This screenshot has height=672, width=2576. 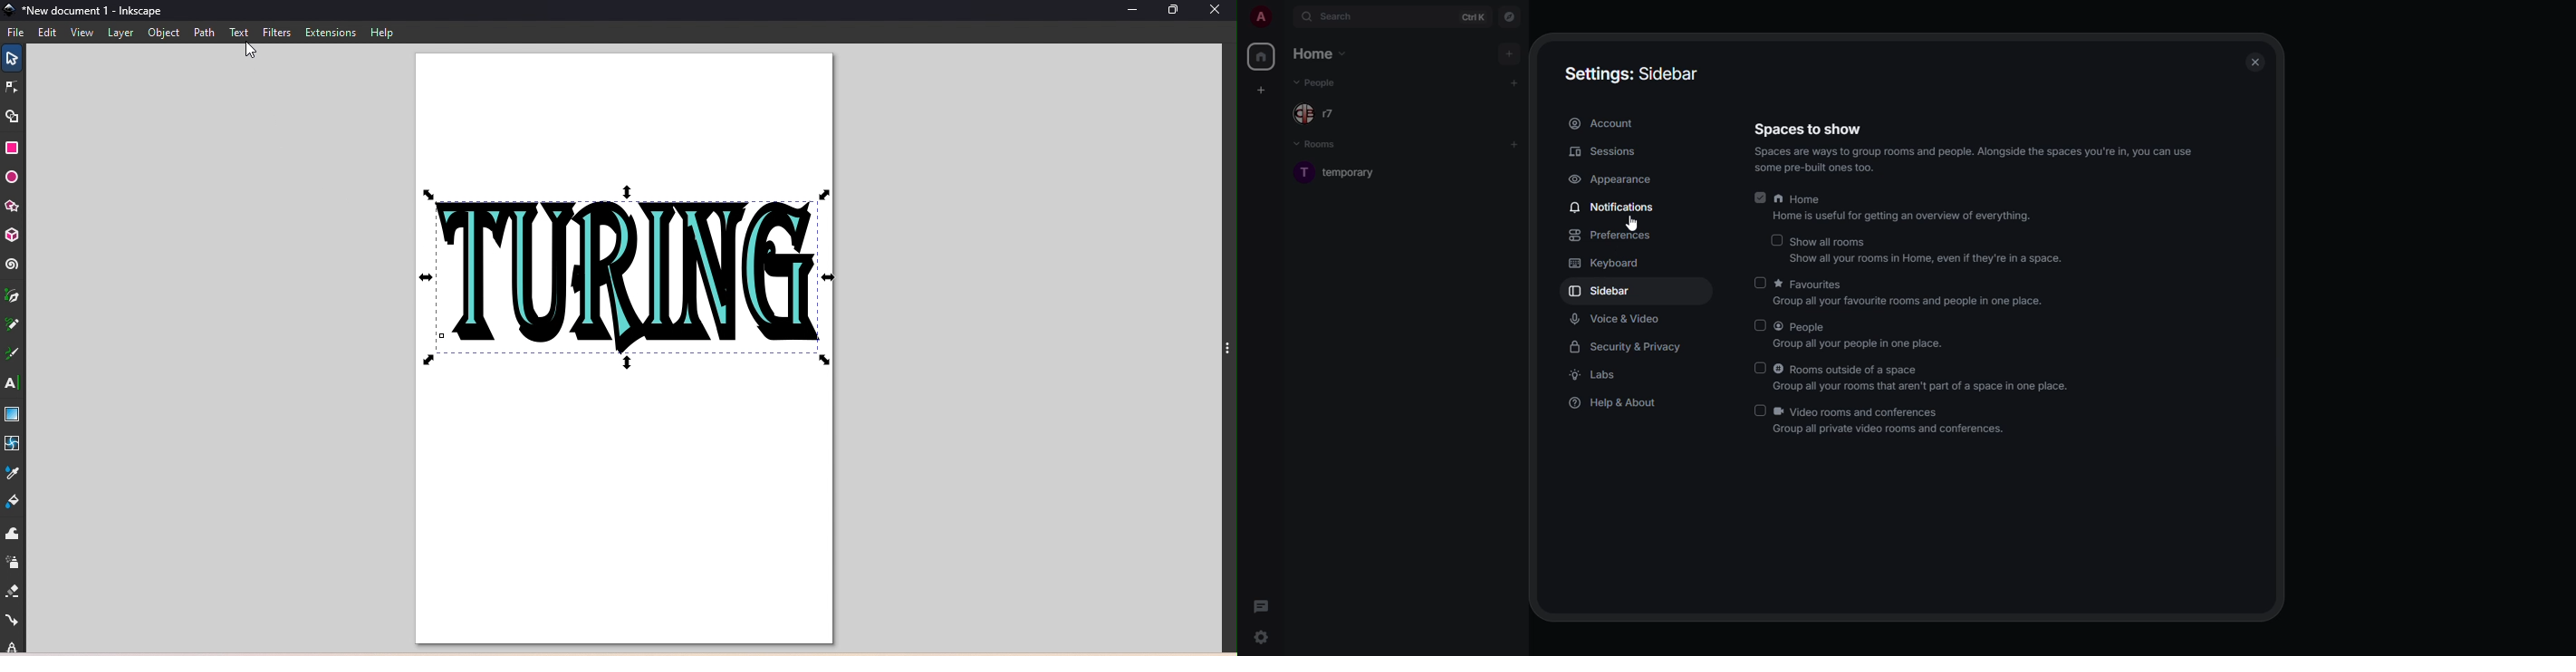 What do you see at coordinates (275, 31) in the screenshot?
I see `Filters` at bounding box center [275, 31].